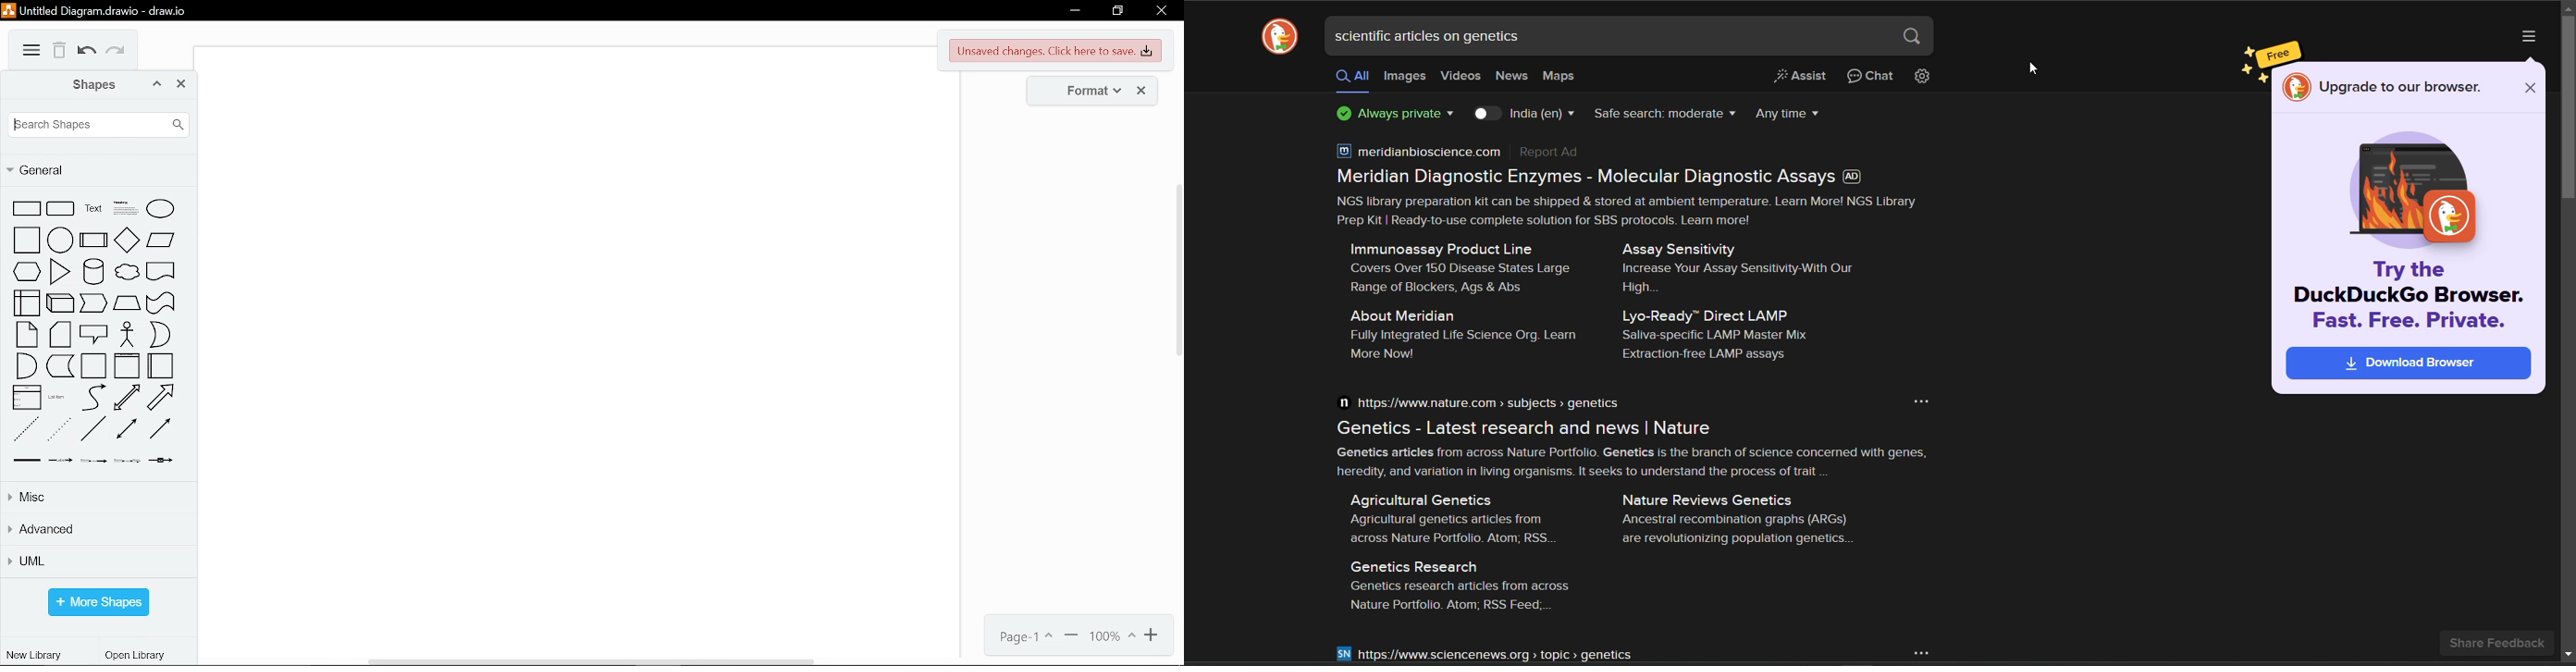  What do you see at coordinates (162, 240) in the screenshot?
I see `parallelogram` at bounding box center [162, 240].